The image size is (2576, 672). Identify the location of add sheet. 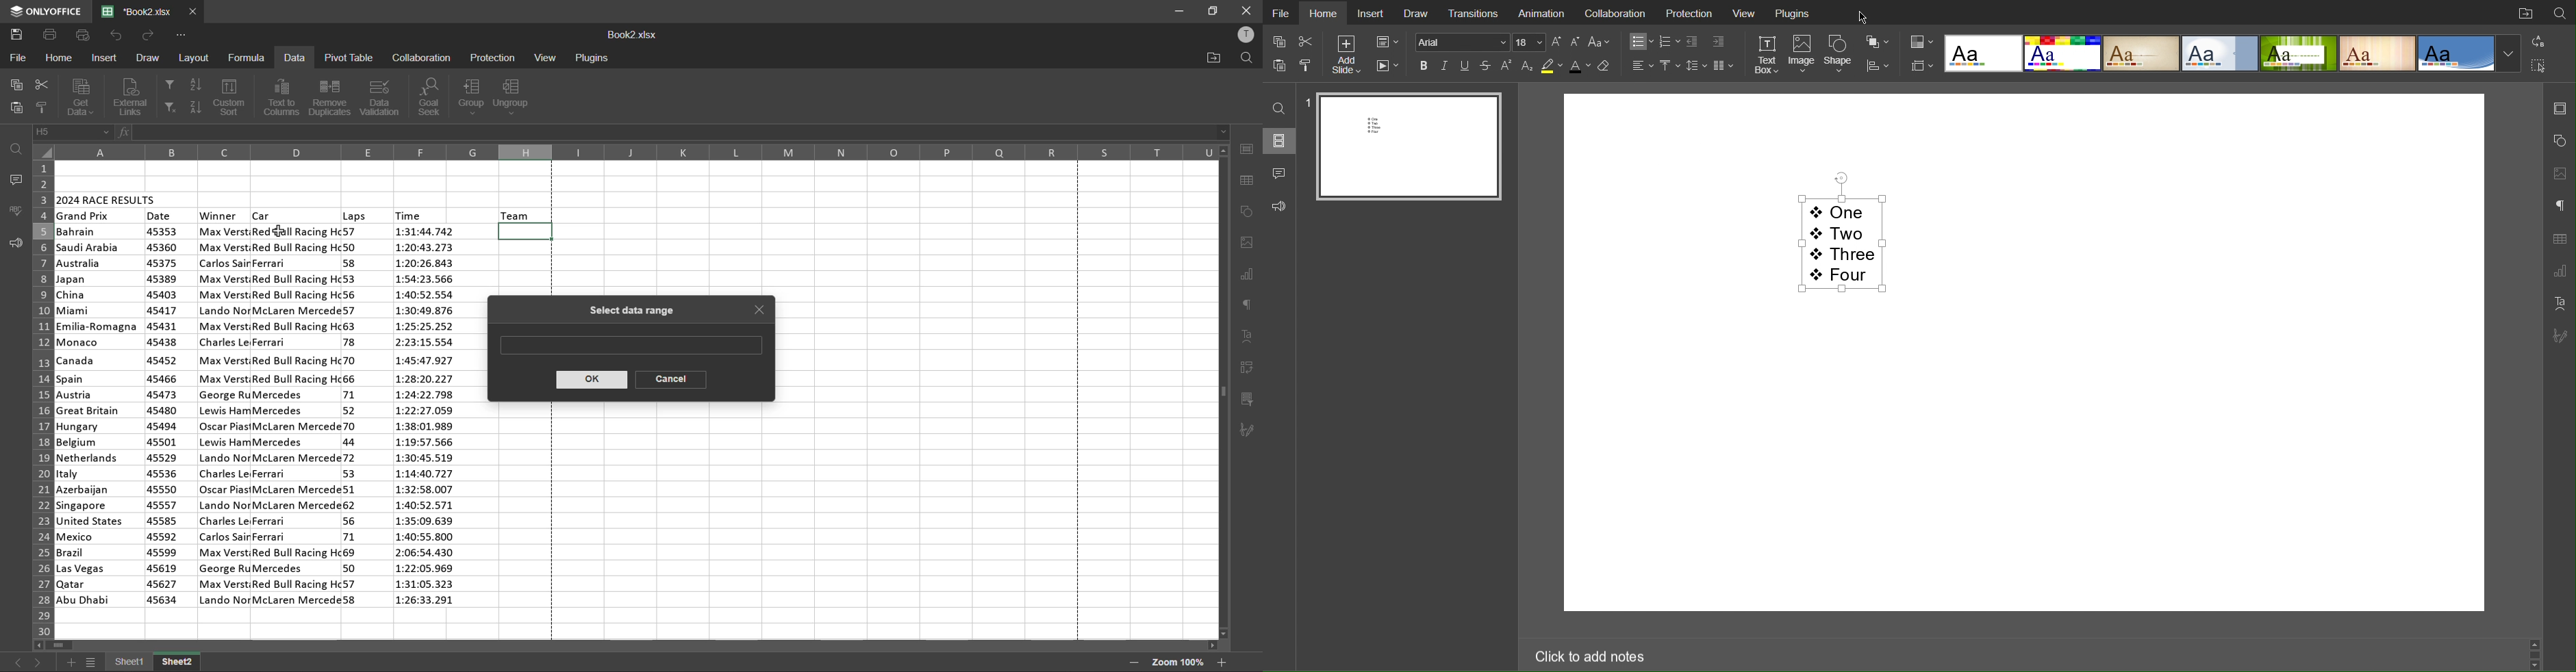
(70, 662).